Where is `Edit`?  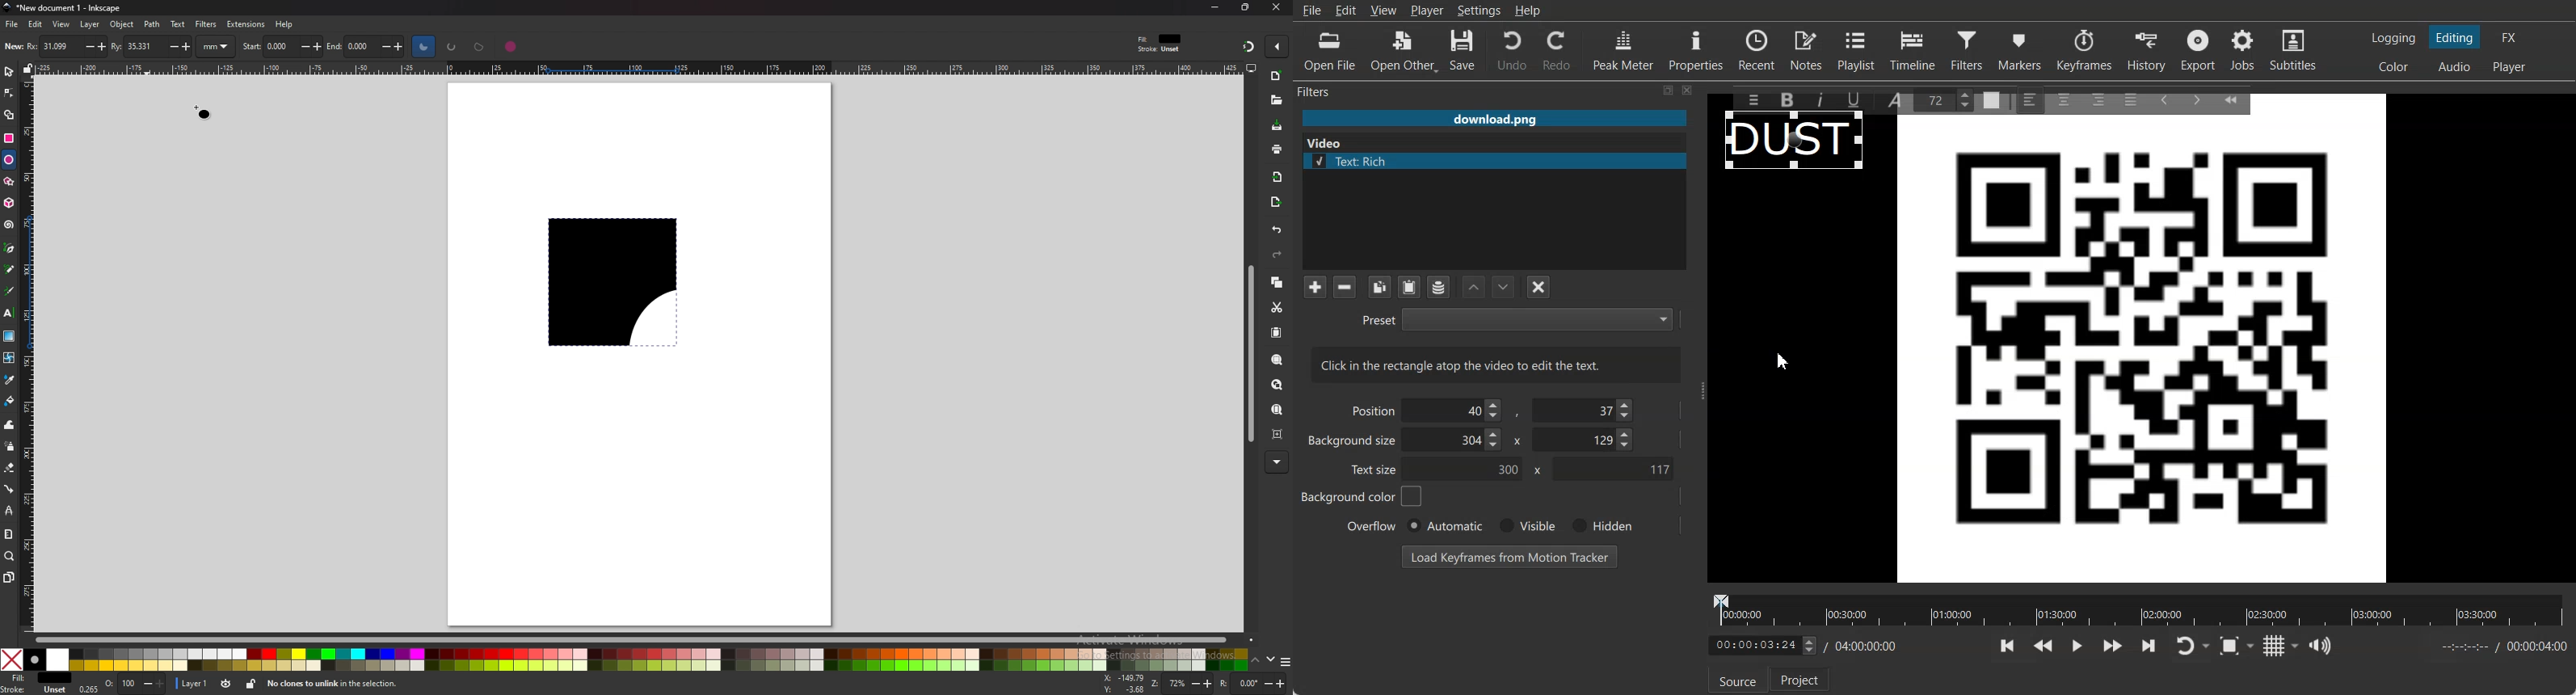 Edit is located at coordinates (1346, 10).